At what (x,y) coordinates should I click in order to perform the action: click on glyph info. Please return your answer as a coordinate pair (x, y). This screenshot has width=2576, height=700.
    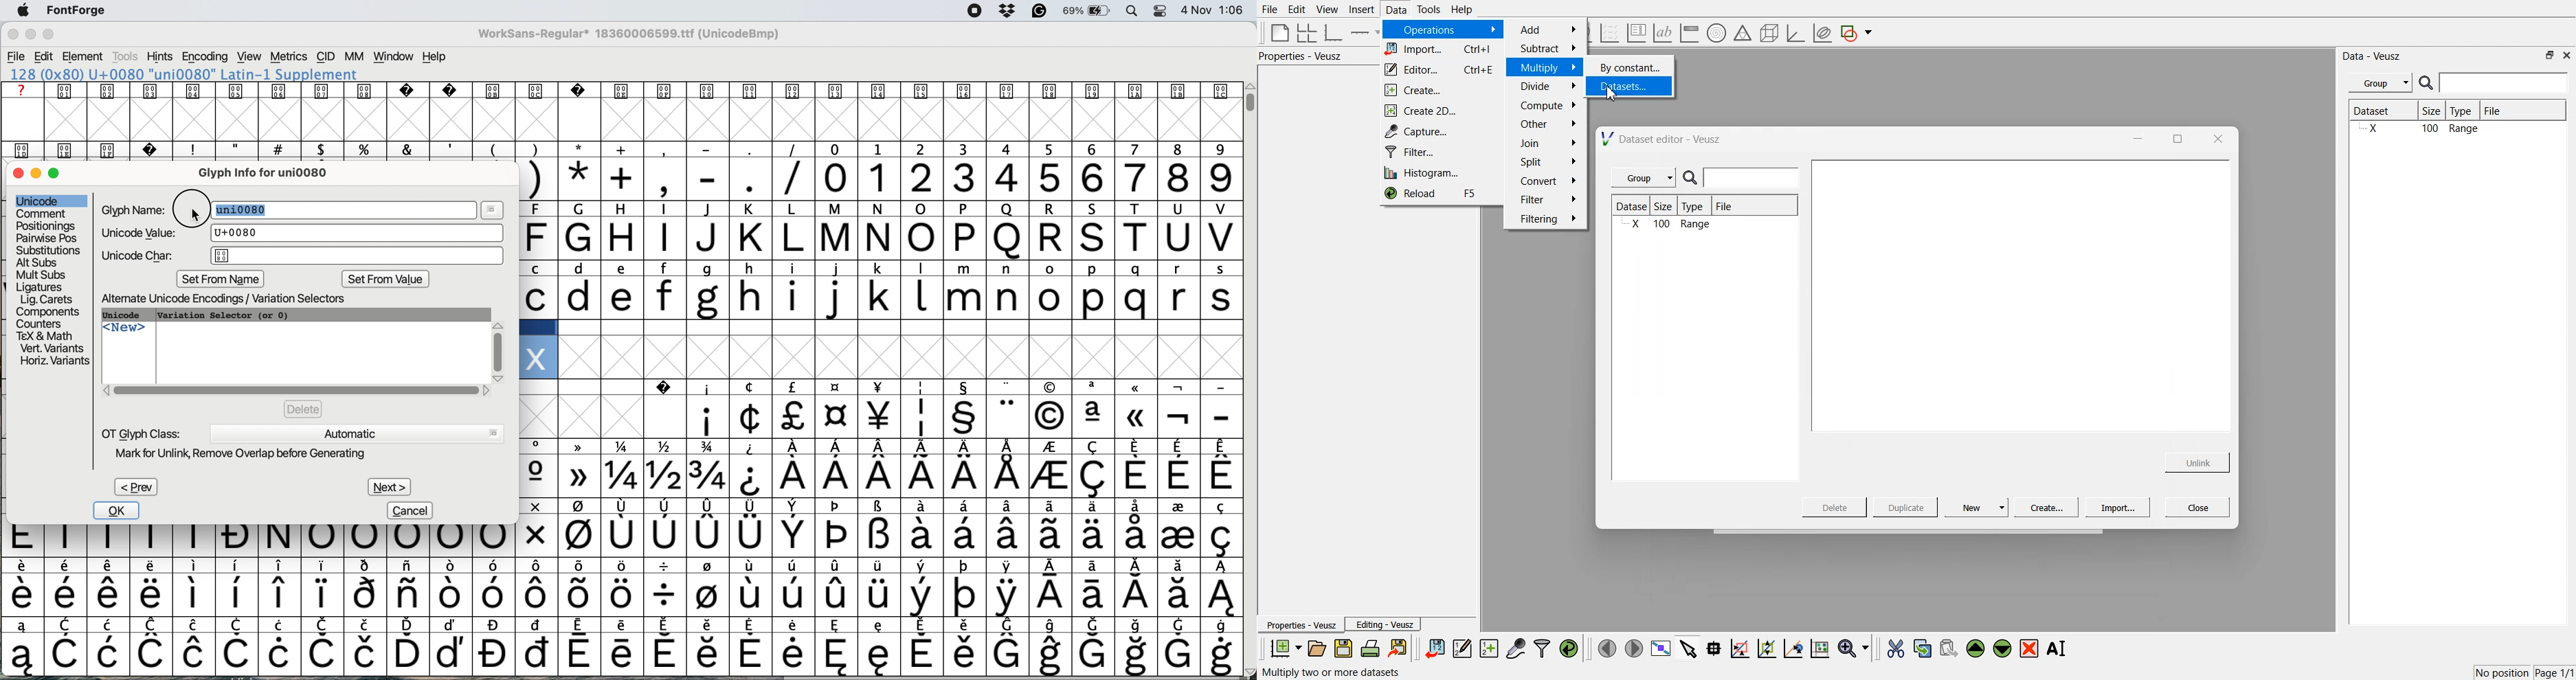
    Looking at the image, I should click on (272, 173).